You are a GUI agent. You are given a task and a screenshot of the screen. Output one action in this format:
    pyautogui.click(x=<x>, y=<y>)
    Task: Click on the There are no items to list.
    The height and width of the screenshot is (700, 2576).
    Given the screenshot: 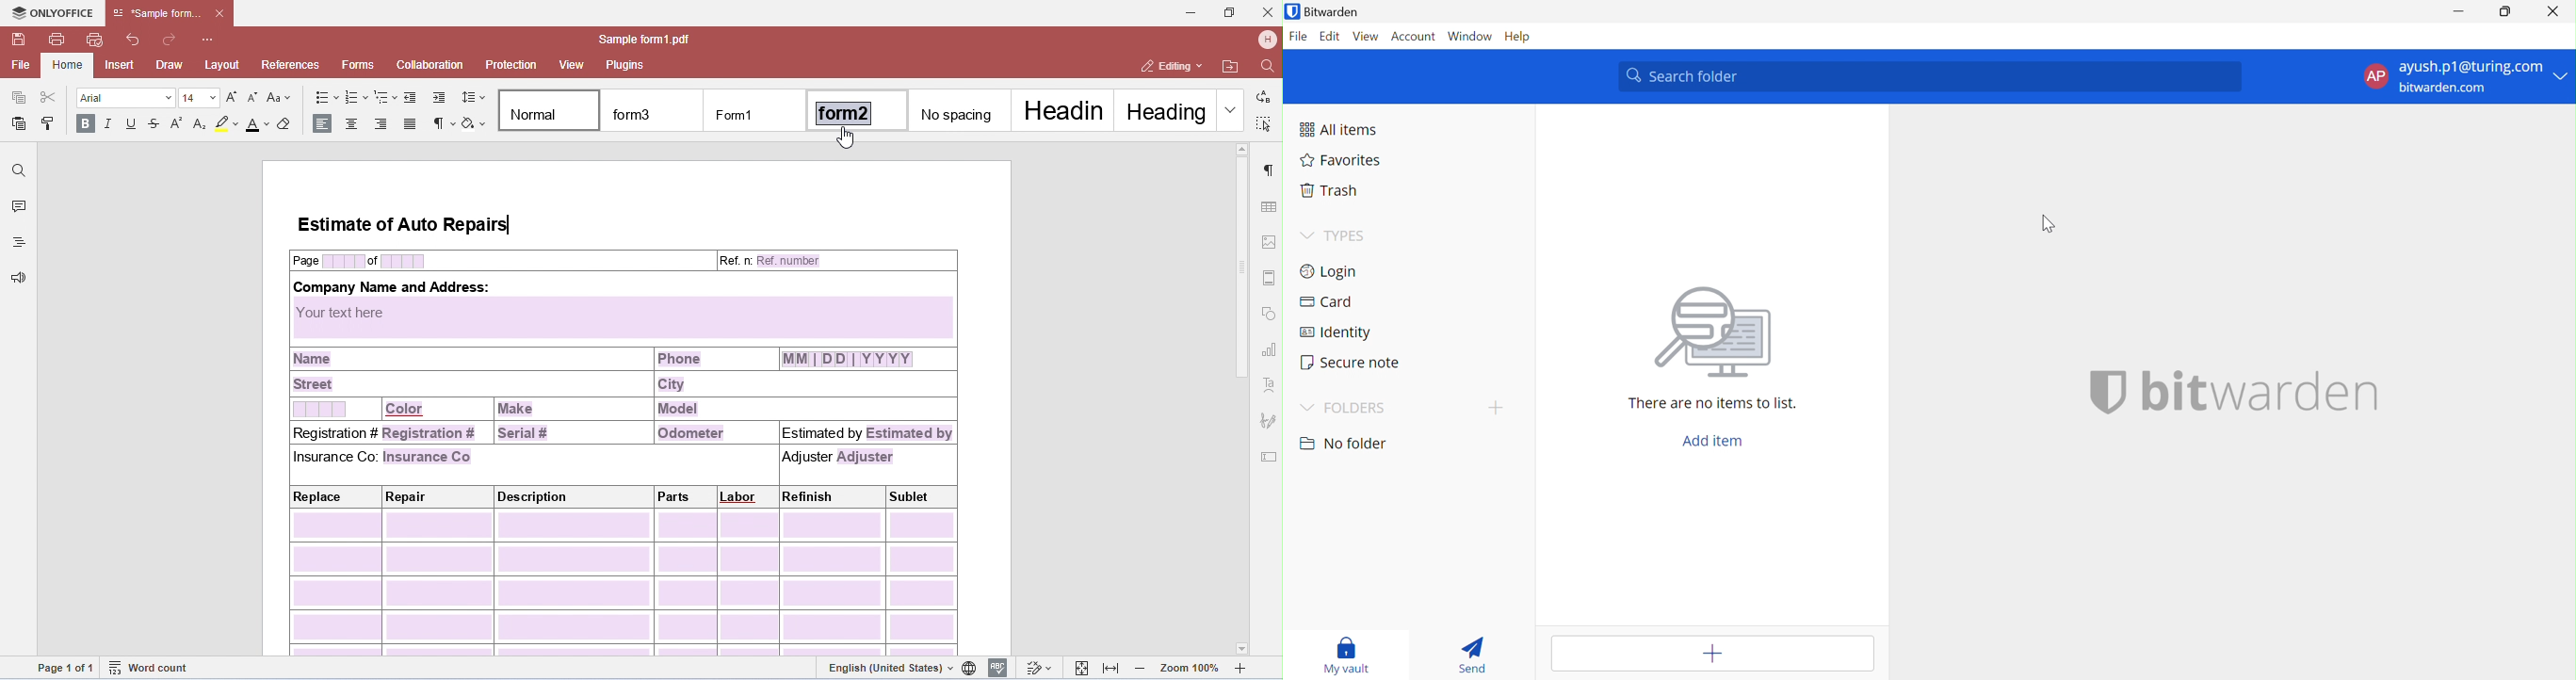 What is the action you would take?
    pyautogui.click(x=1713, y=404)
    